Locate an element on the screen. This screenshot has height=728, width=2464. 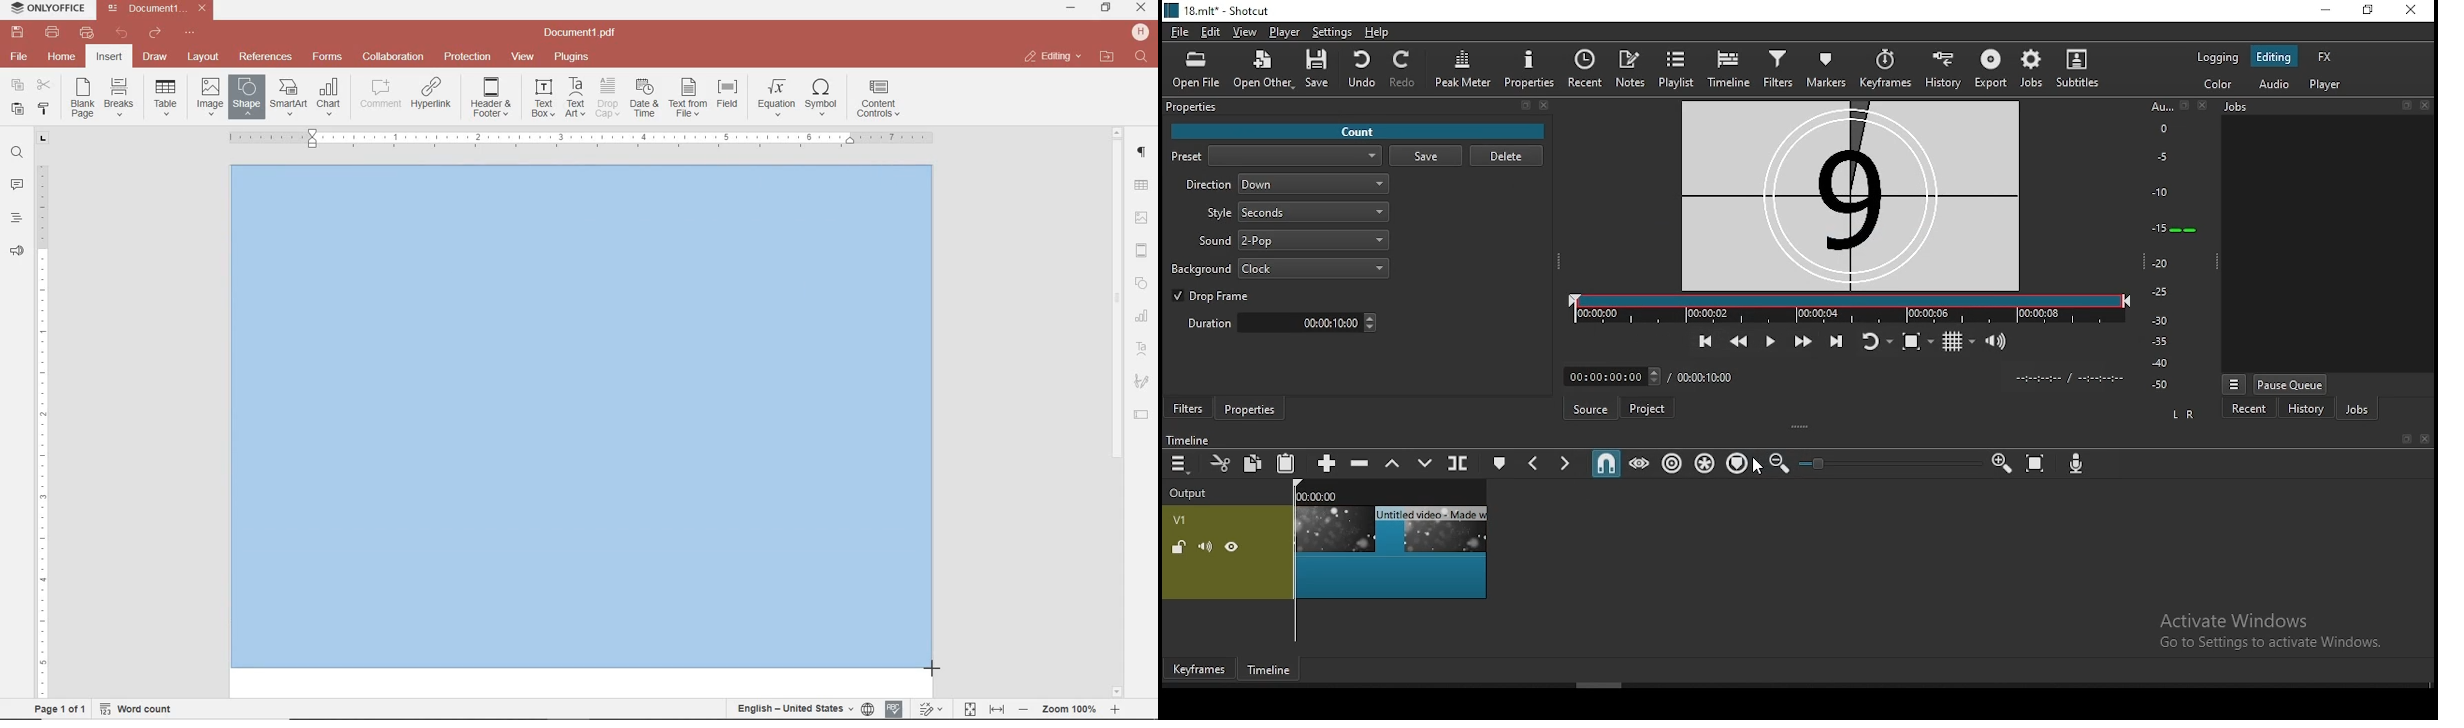
Output is located at coordinates (1193, 493).